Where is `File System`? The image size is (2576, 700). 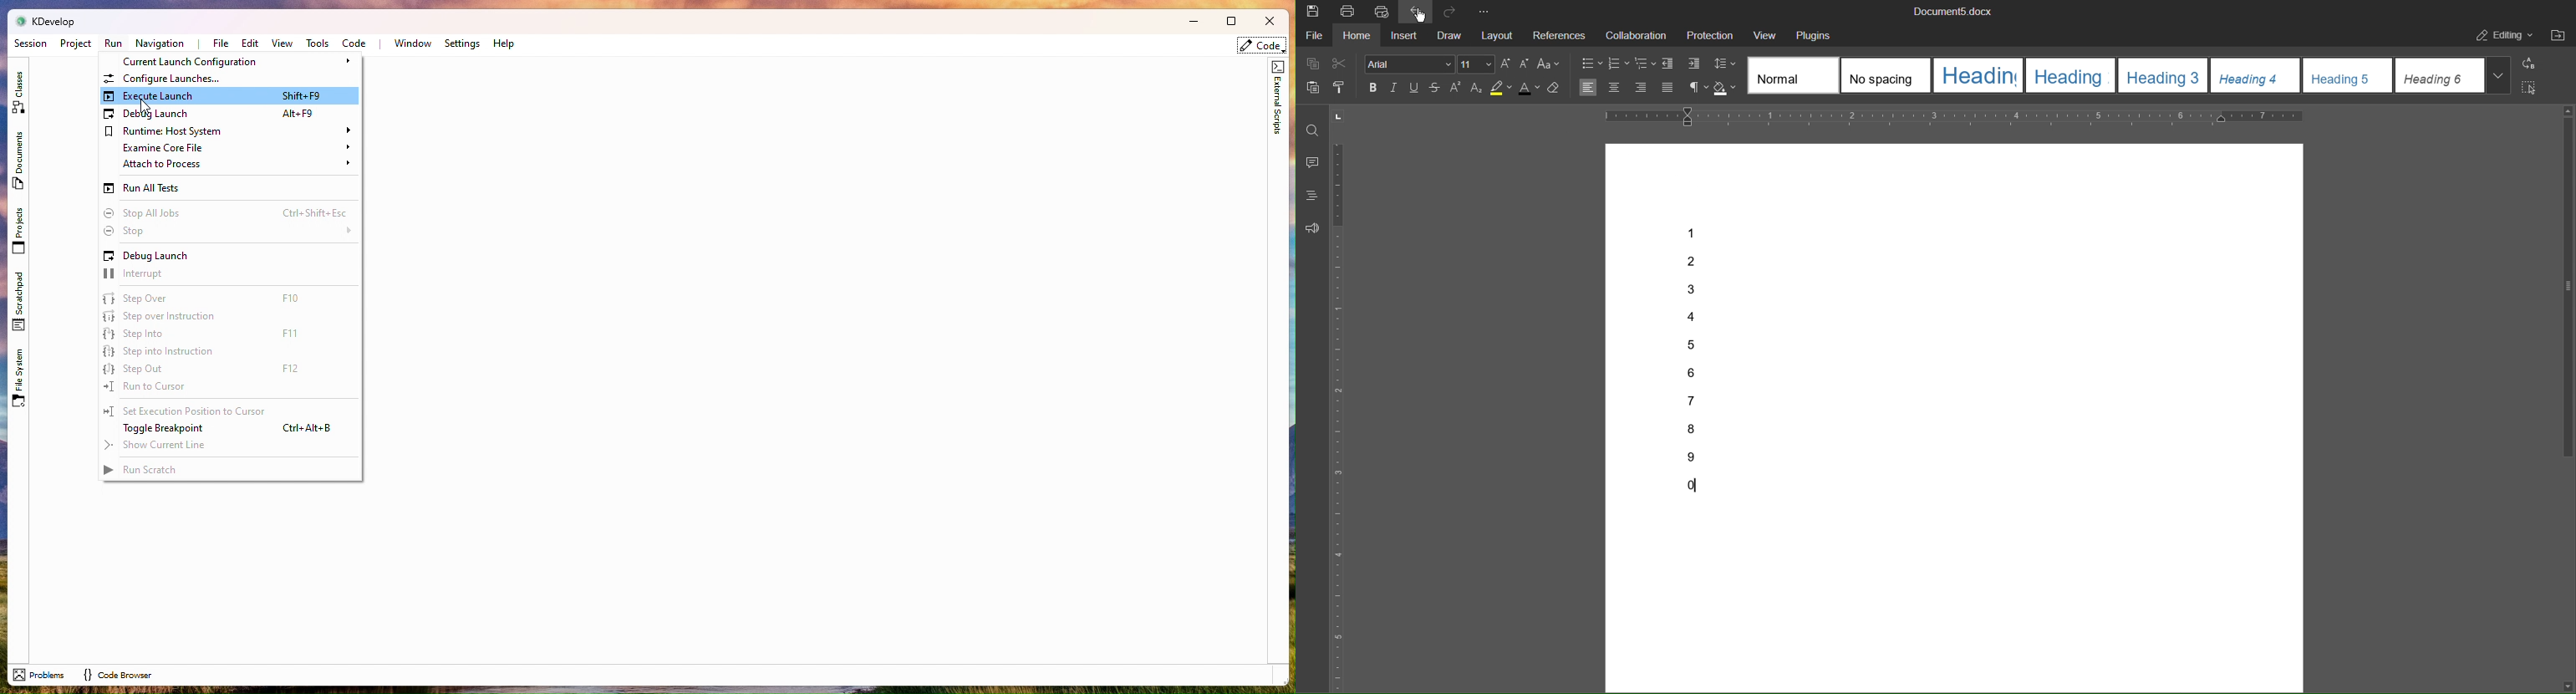 File System is located at coordinates (19, 375).